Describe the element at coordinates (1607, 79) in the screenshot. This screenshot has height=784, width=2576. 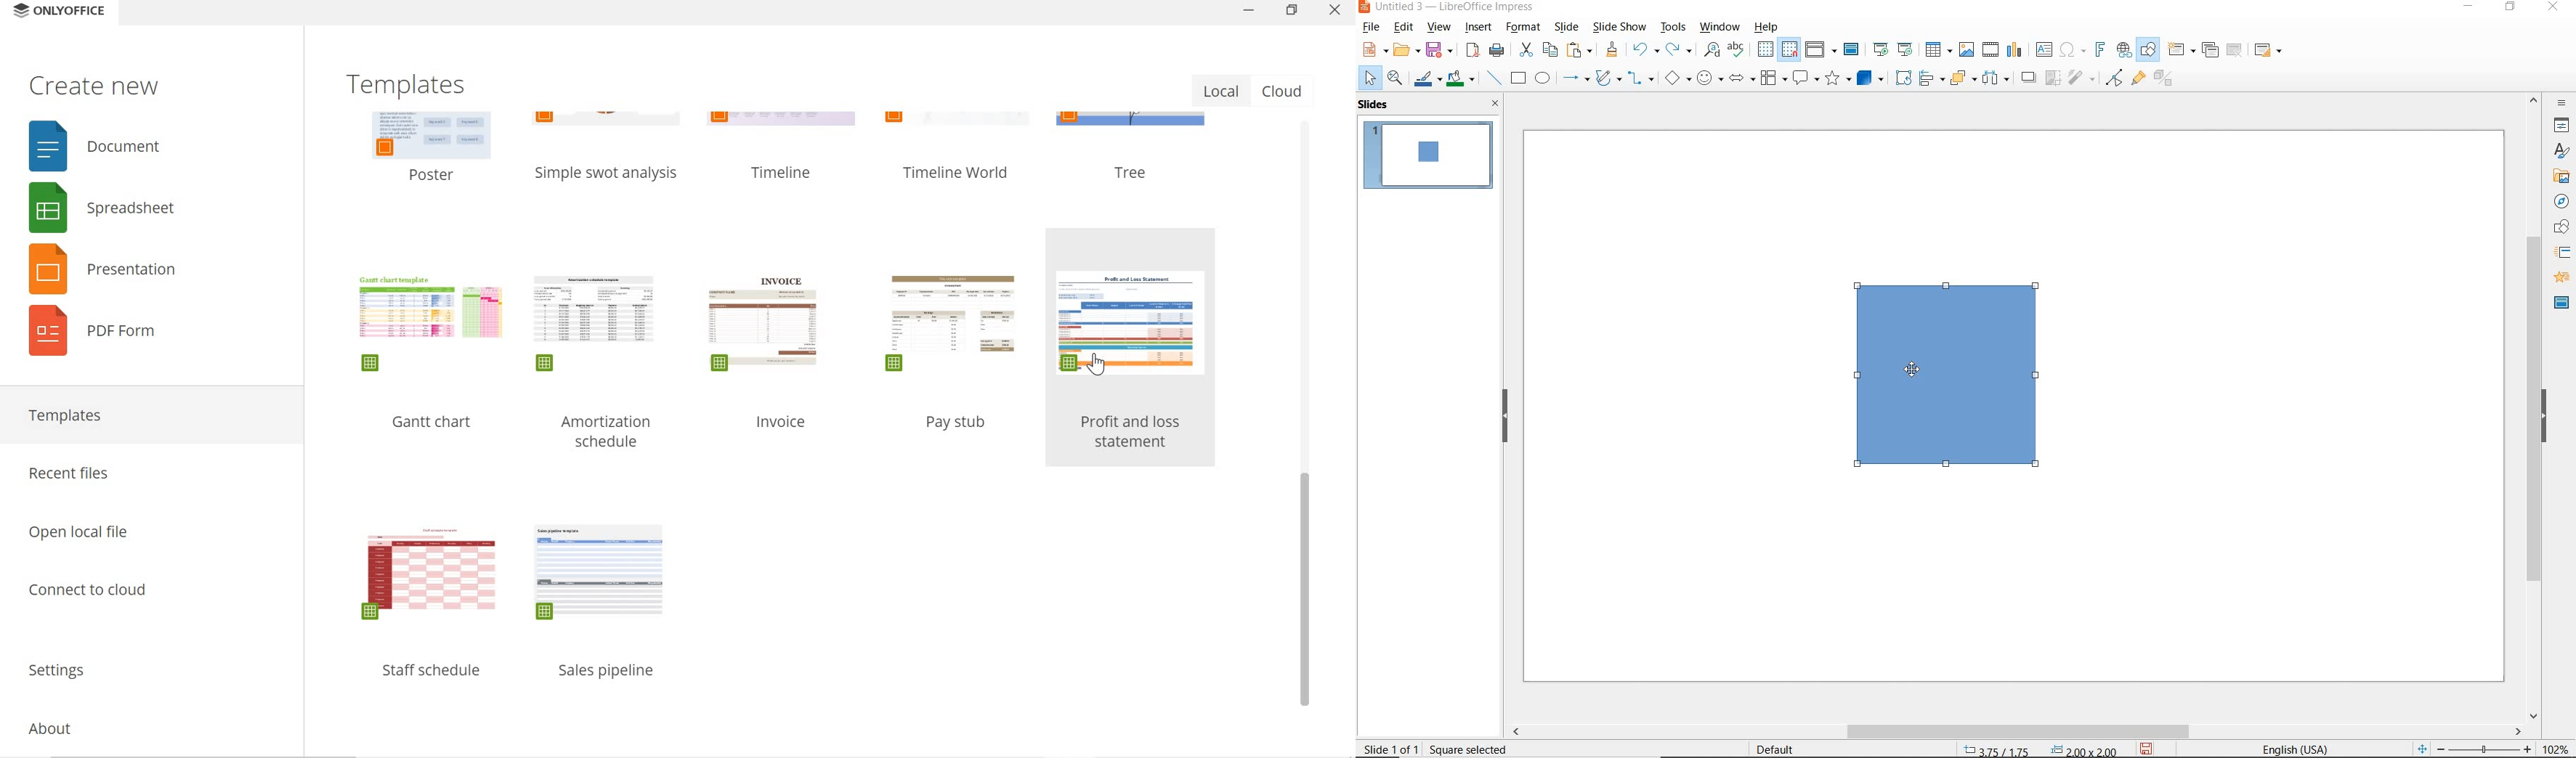
I see `curves and polygons` at that location.